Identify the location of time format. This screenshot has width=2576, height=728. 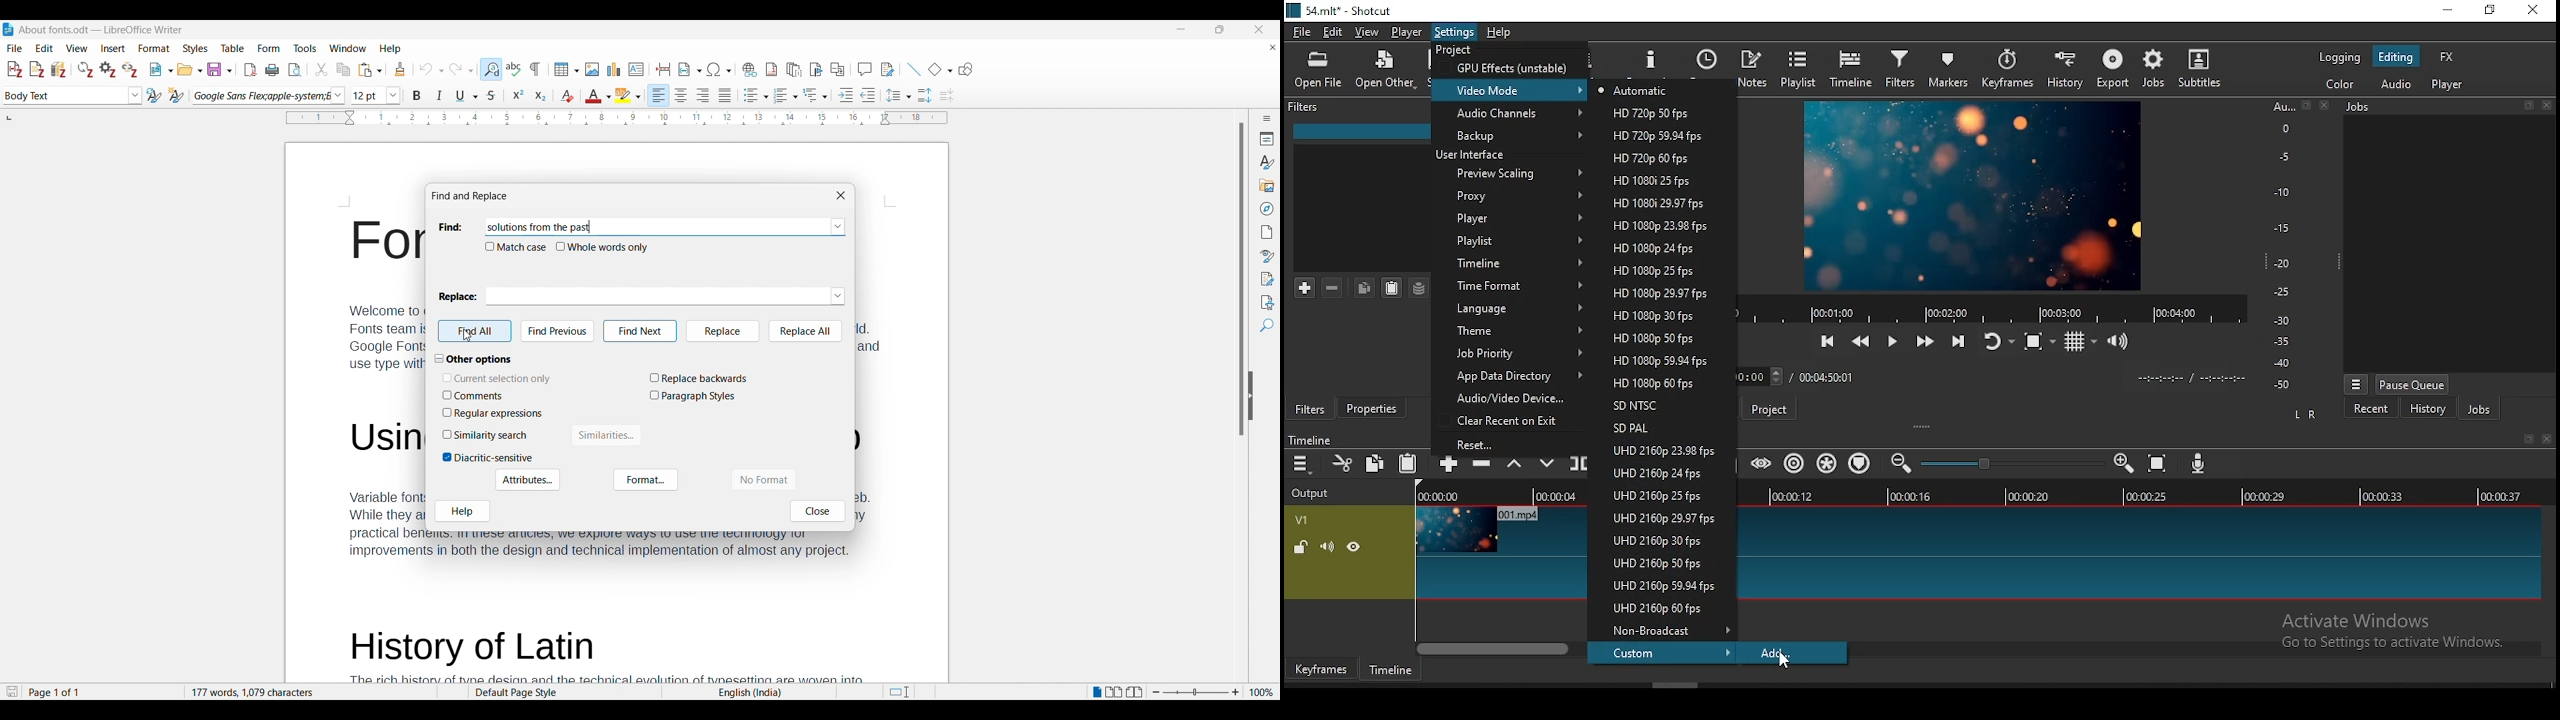
(1508, 285).